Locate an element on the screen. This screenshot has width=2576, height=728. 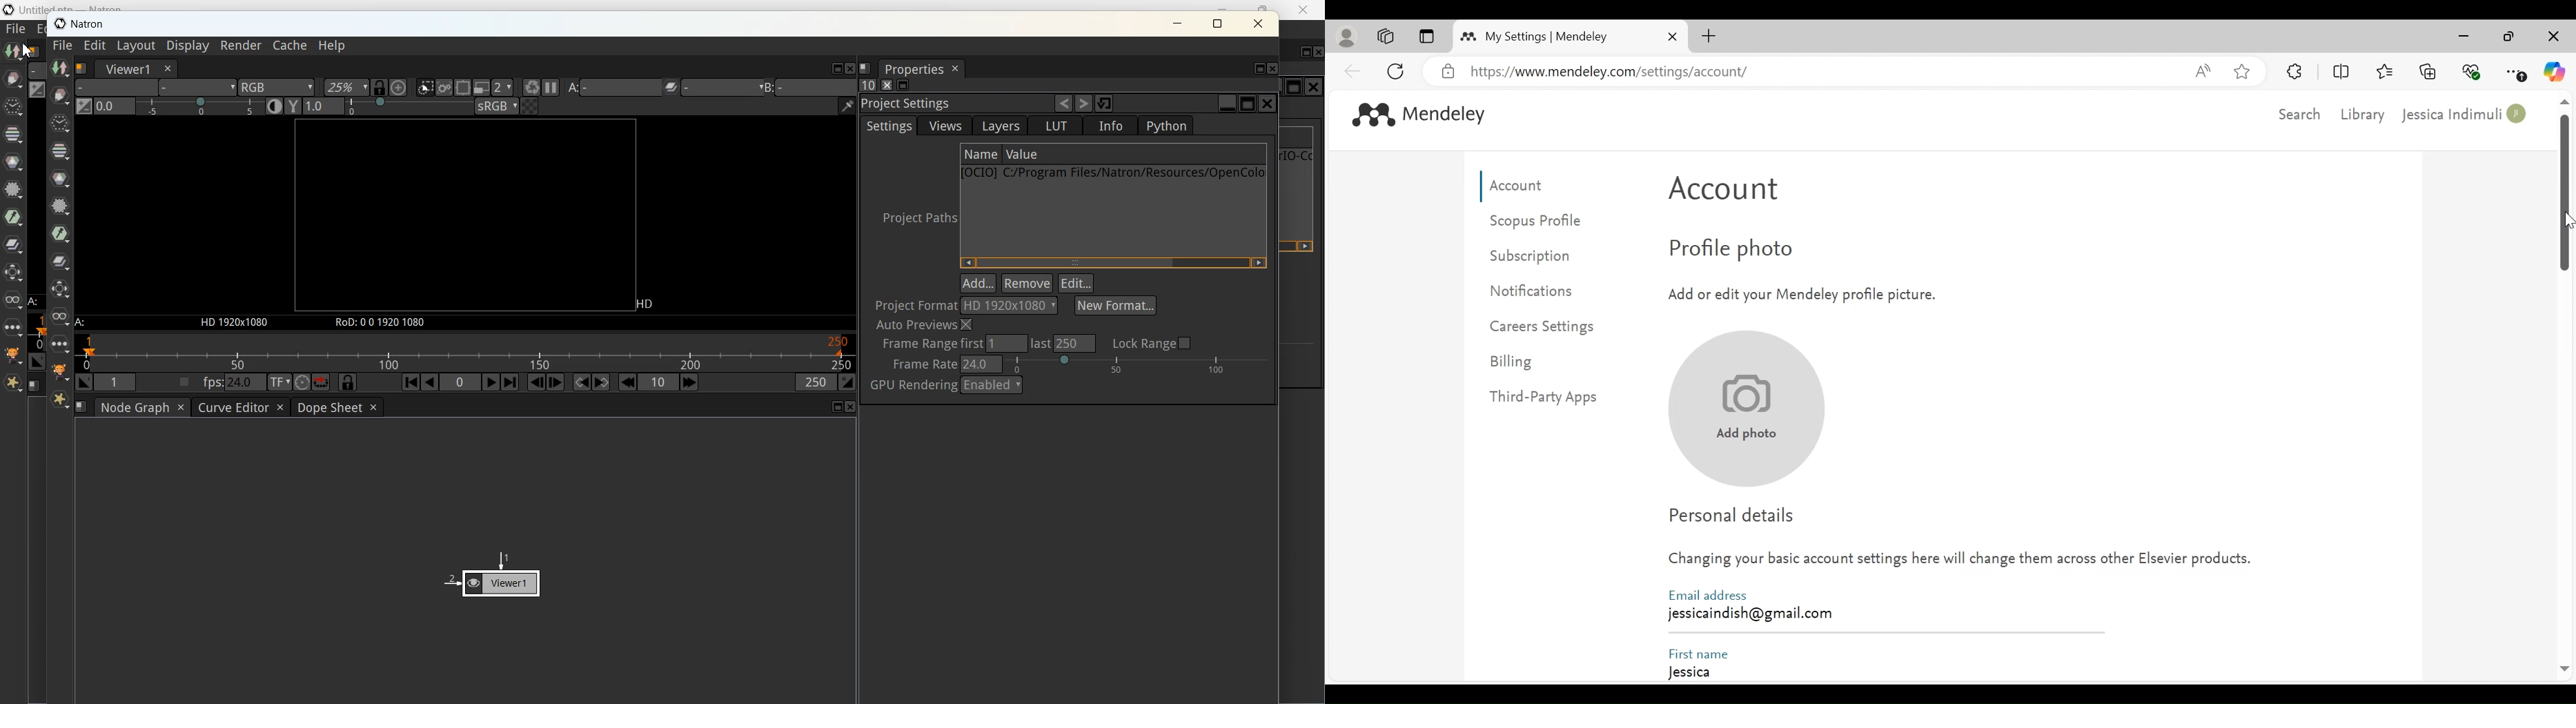
jessicaindish@gmail.com is located at coordinates (1750, 614).